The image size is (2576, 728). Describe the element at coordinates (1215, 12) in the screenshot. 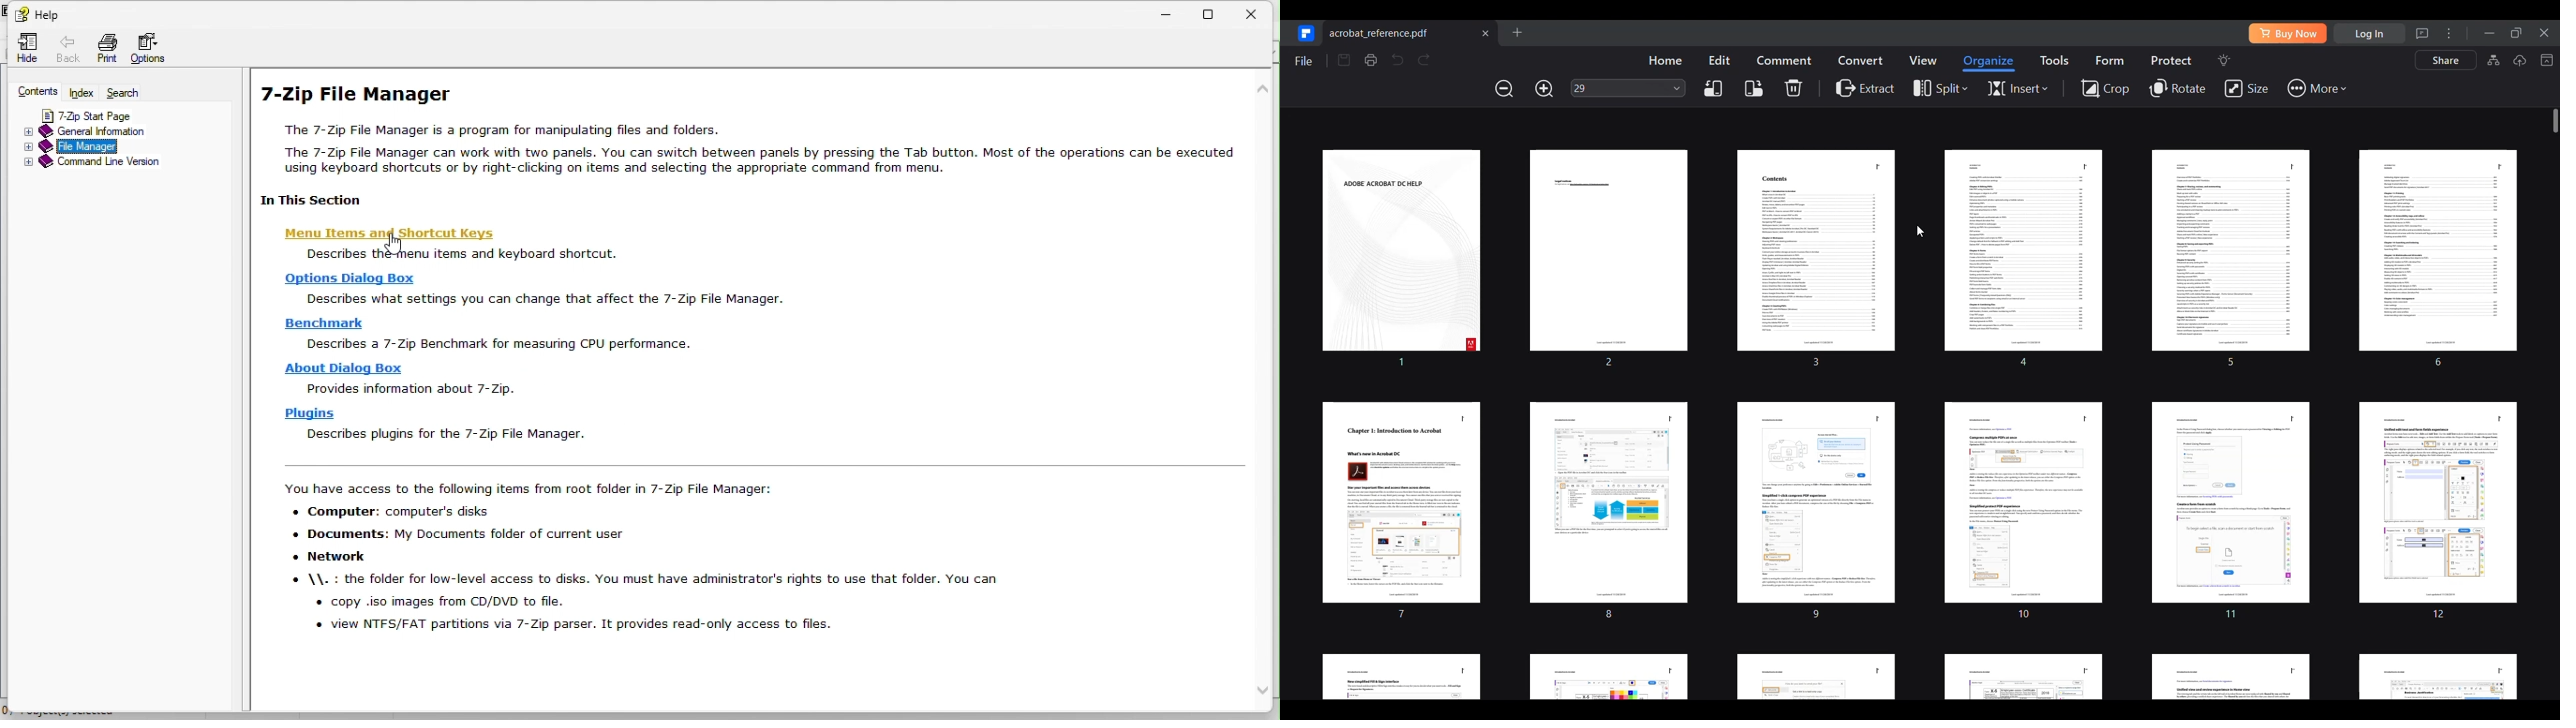

I see `Restore` at that location.